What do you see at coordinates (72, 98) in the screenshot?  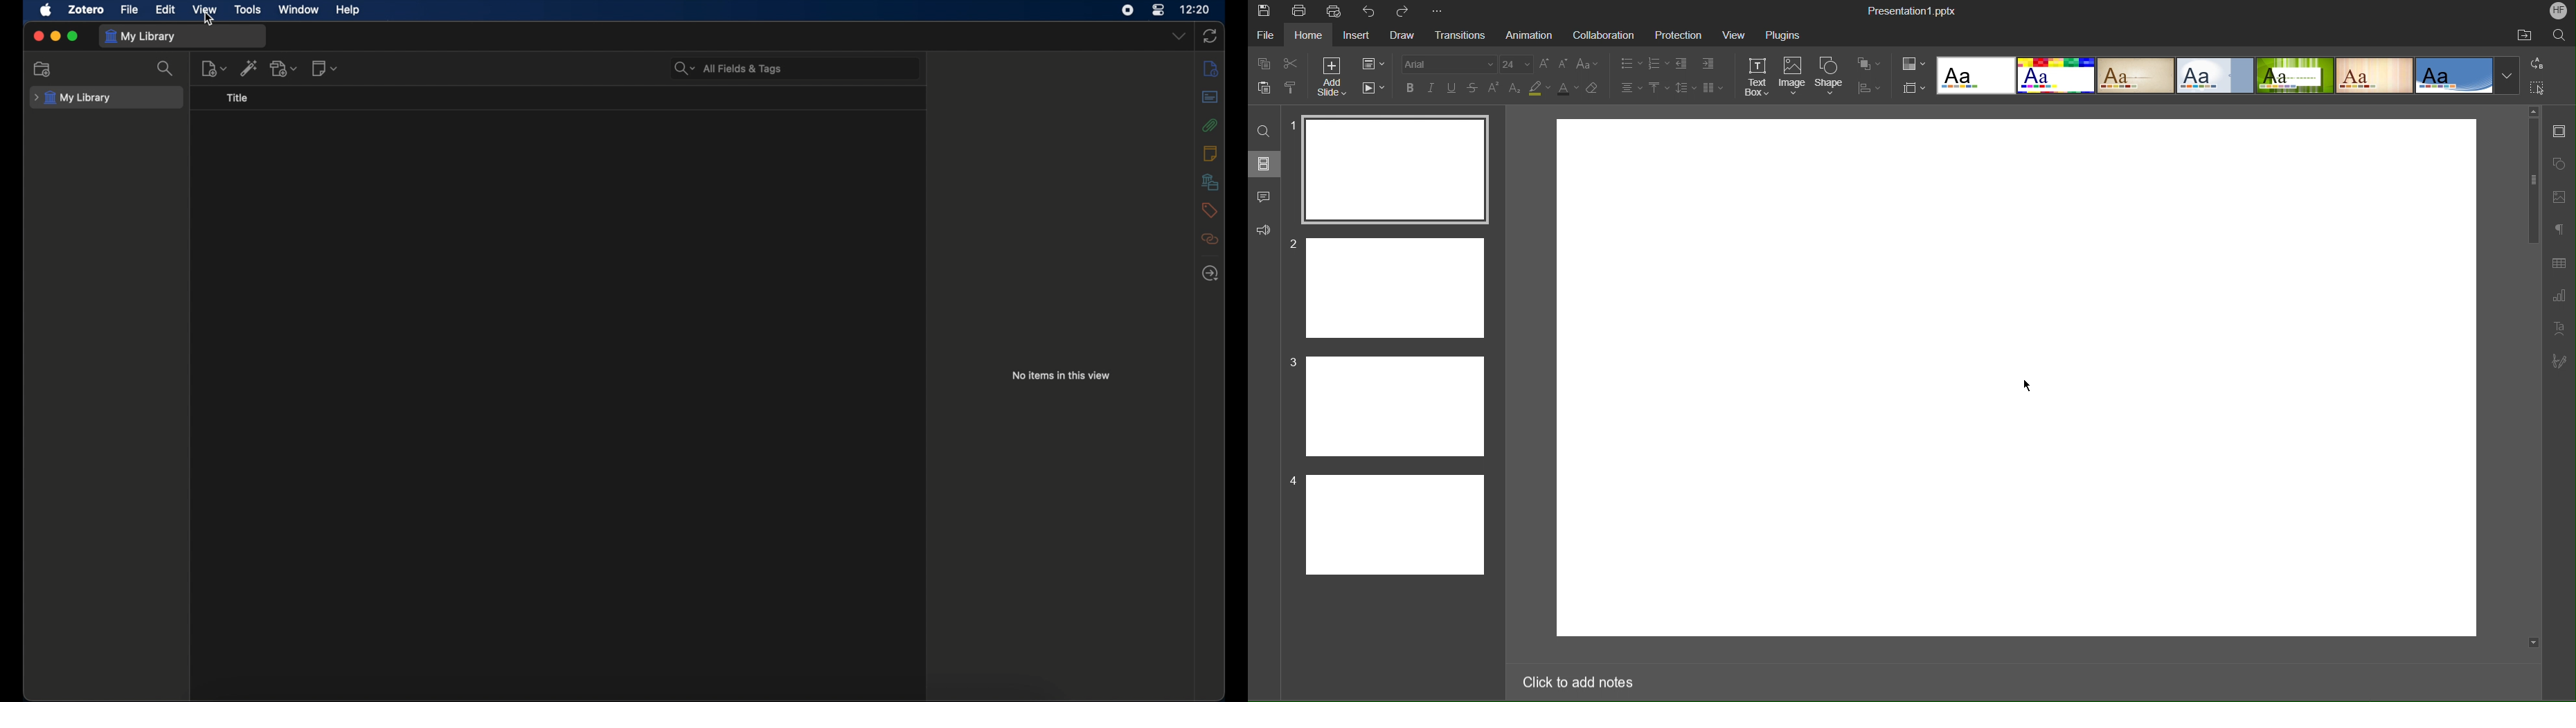 I see `my library` at bounding box center [72, 98].